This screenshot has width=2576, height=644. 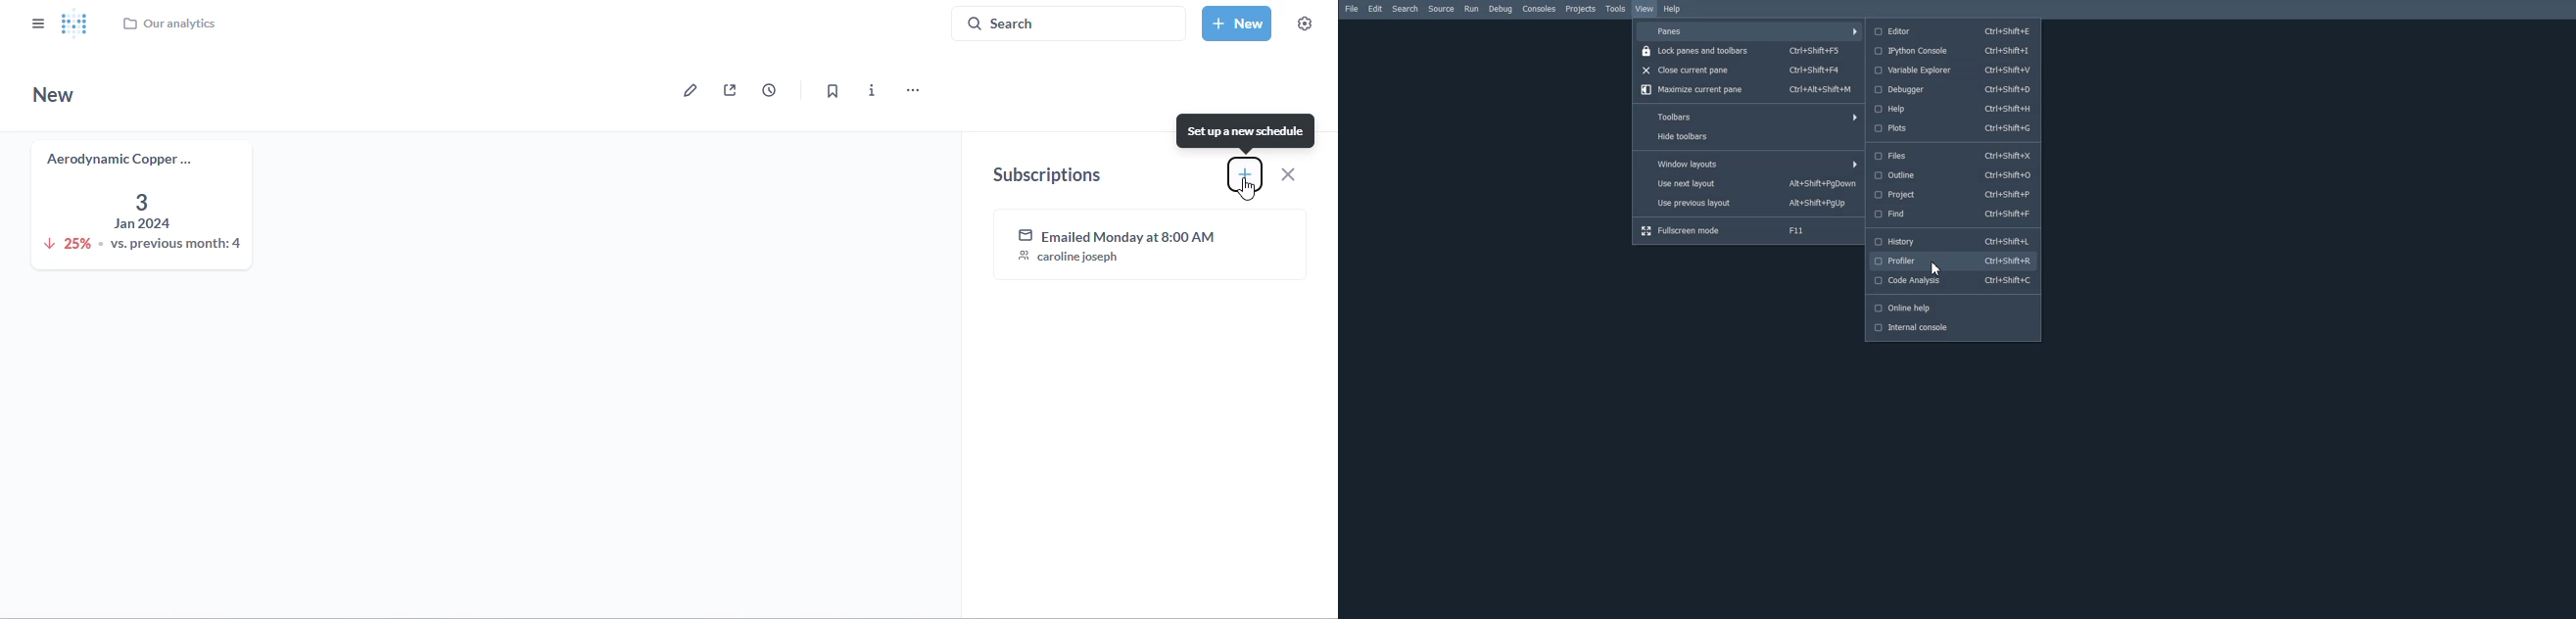 What do you see at coordinates (1044, 175) in the screenshot?
I see `subscriptions` at bounding box center [1044, 175].